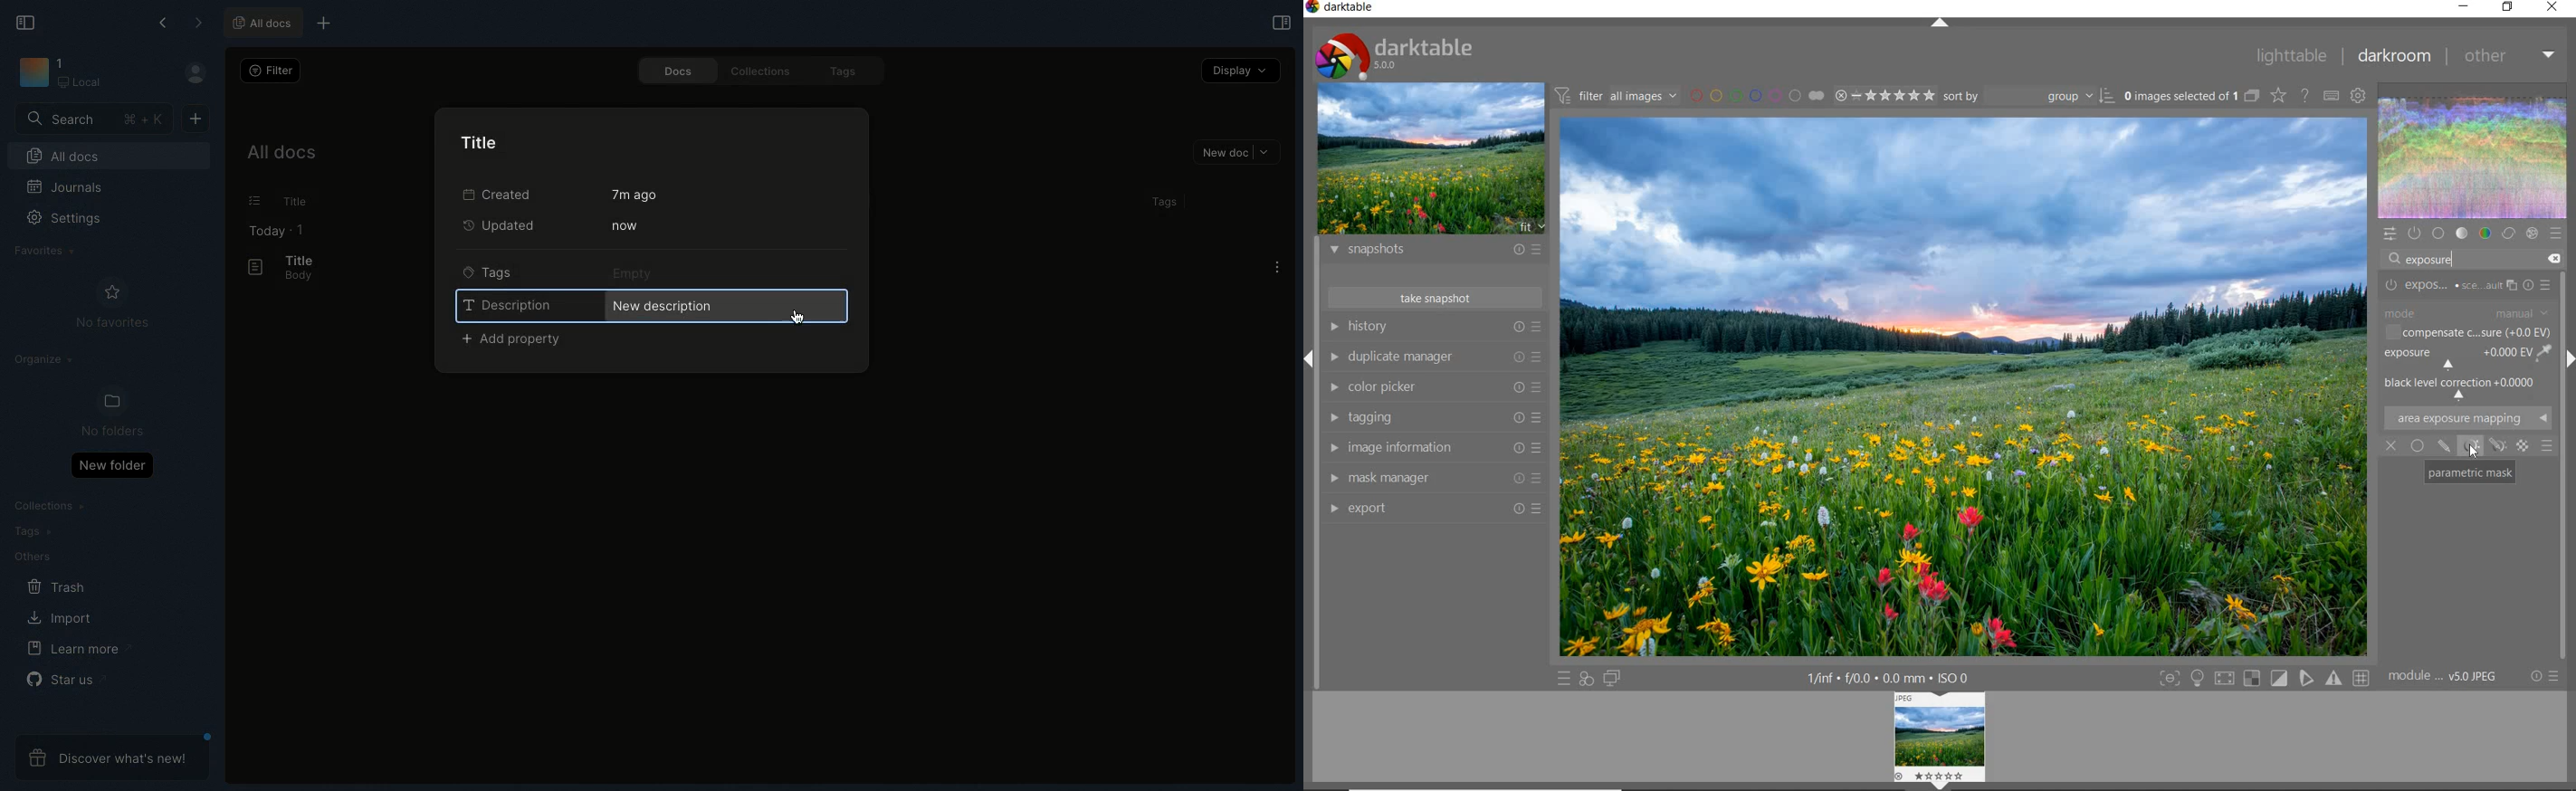 The image size is (2576, 812). Describe the element at coordinates (292, 277) in the screenshot. I see `Body` at that location.